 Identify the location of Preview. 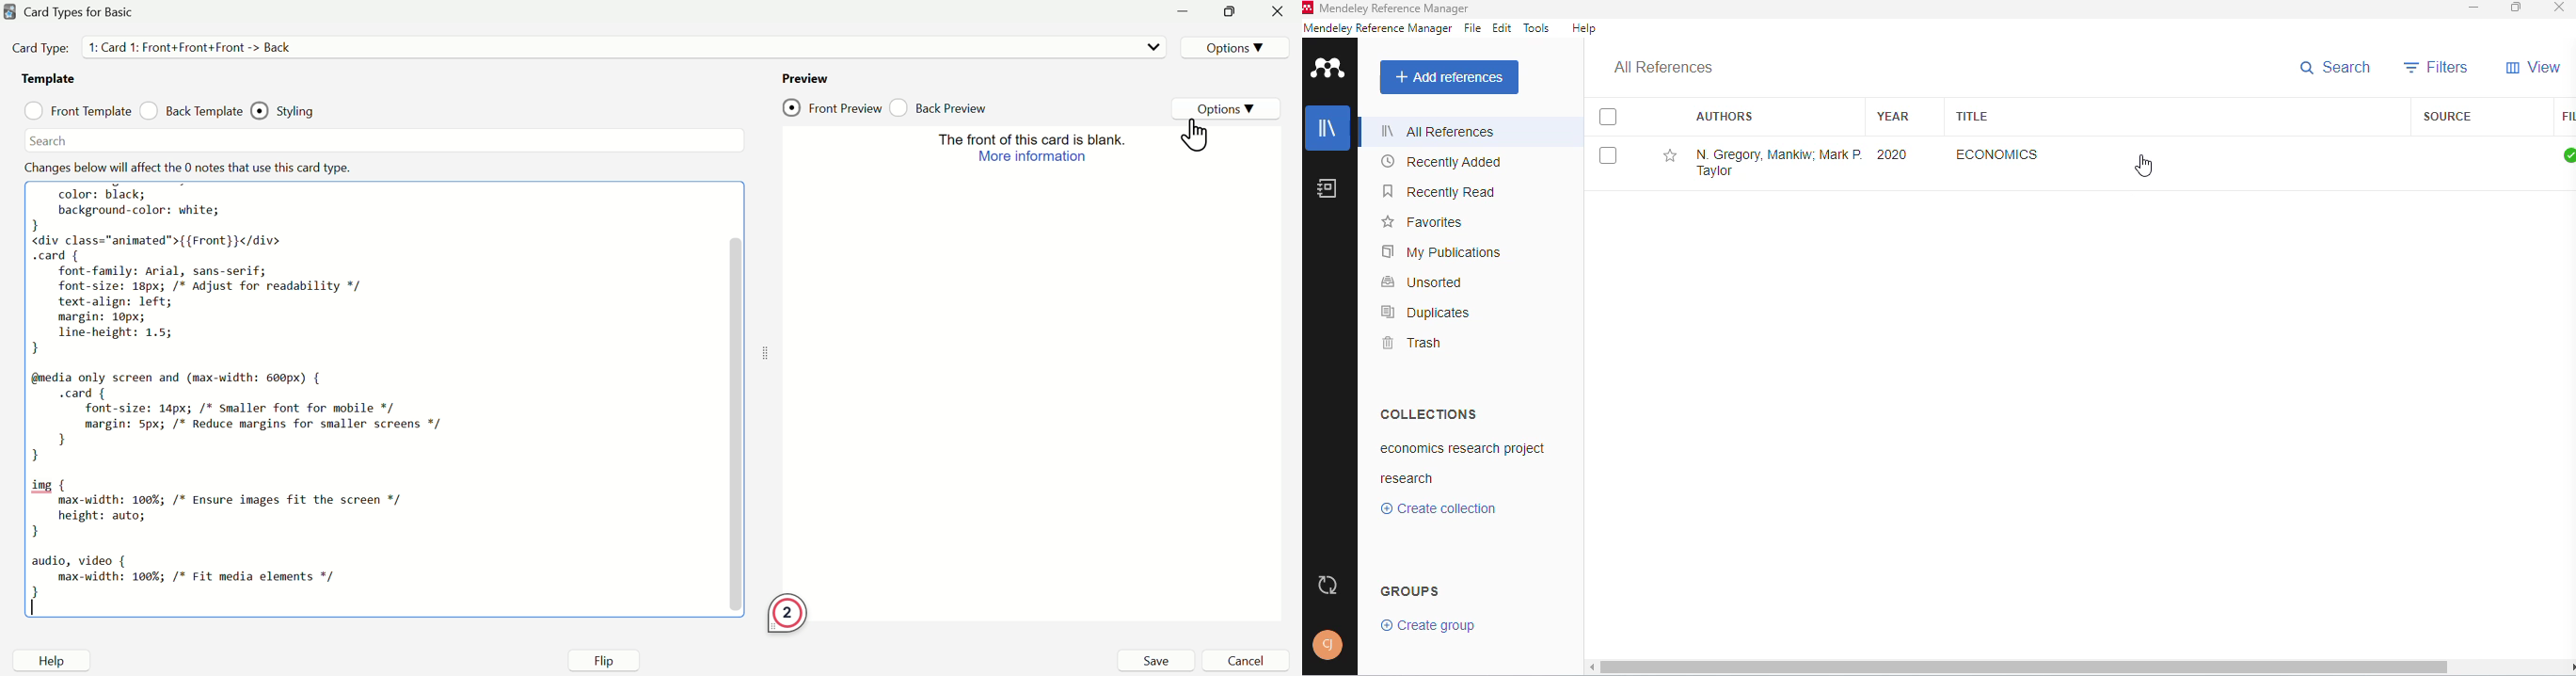
(1037, 375).